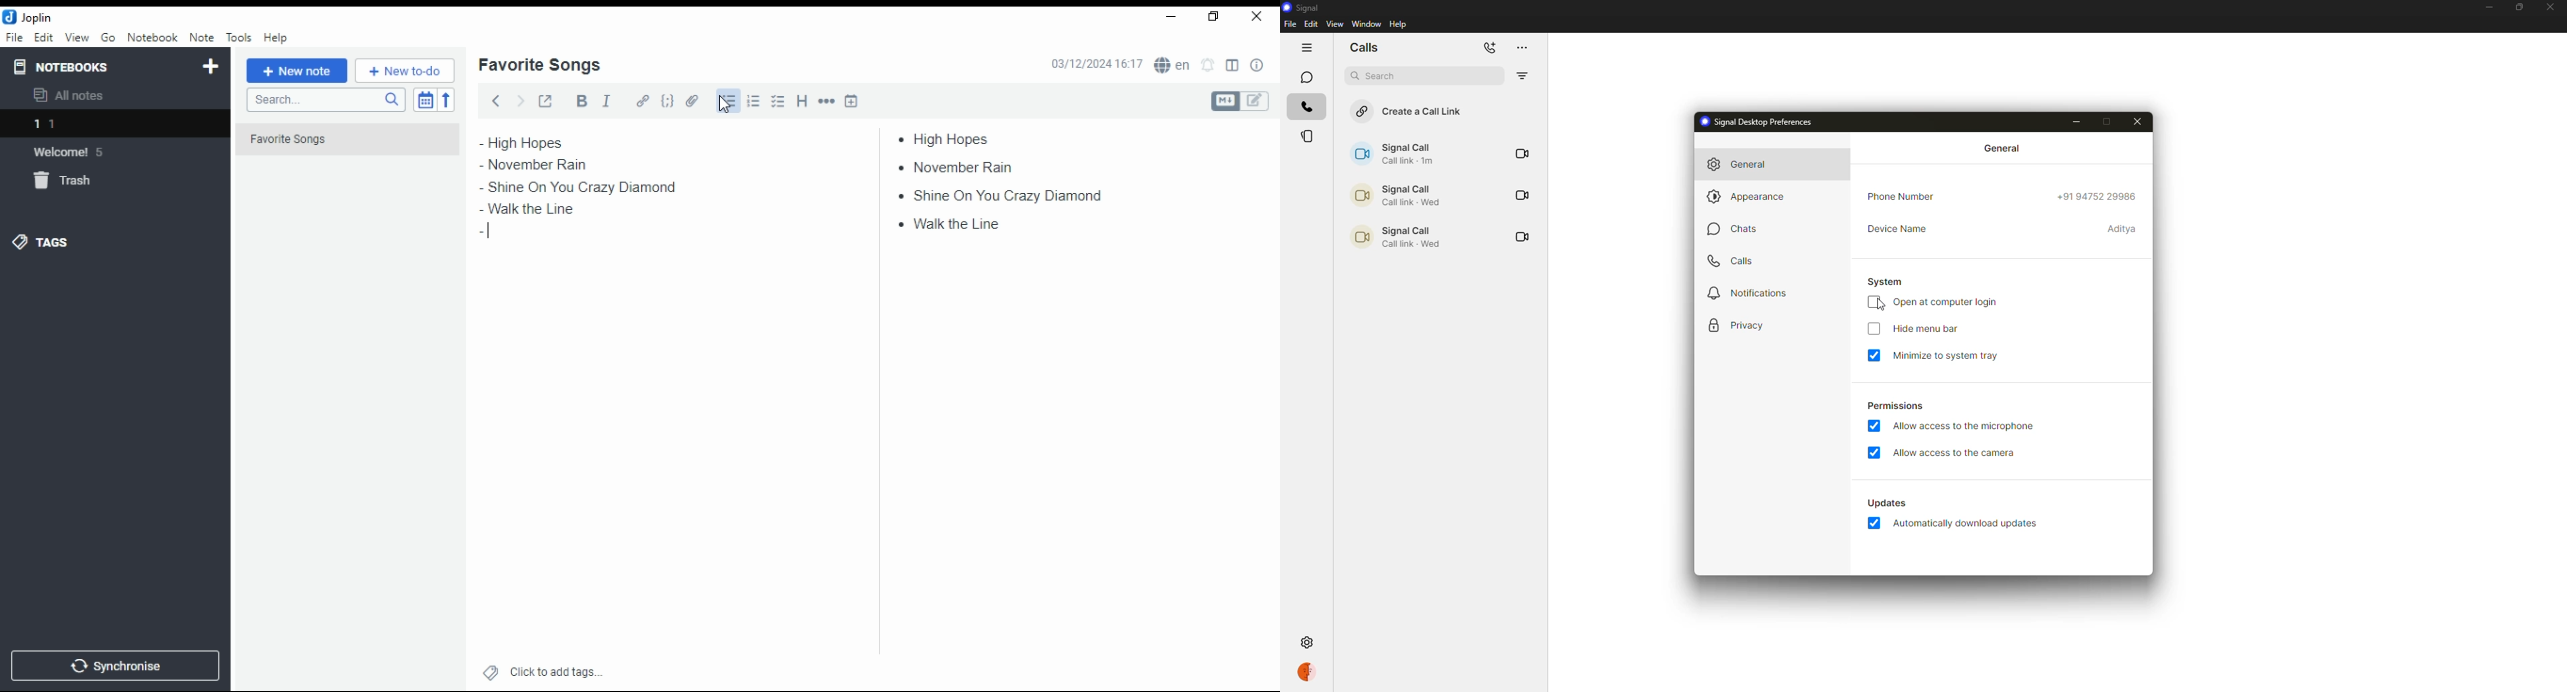 This screenshot has height=700, width=2576. I want to click on back, so click(496, 100).